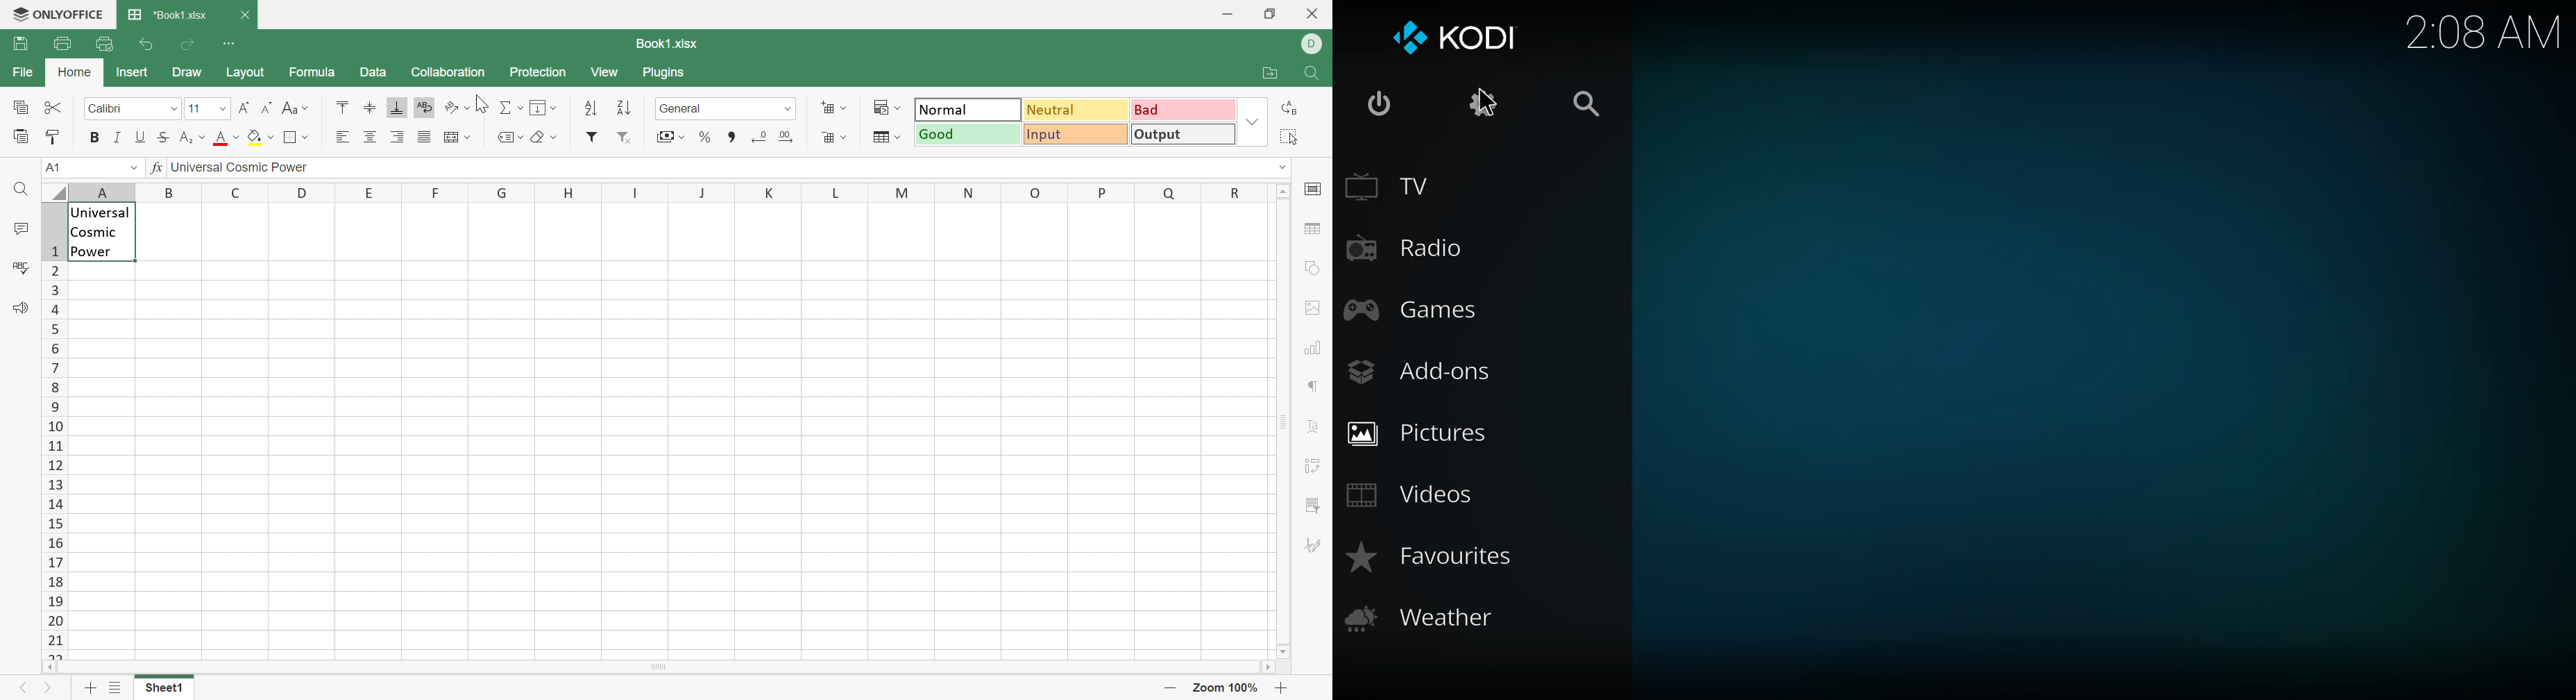 The height and width of the screenshot is (700, 2576). Describe the element at coordinates (53, 667) in the screenshot. I see `Scroll Left` at that location.